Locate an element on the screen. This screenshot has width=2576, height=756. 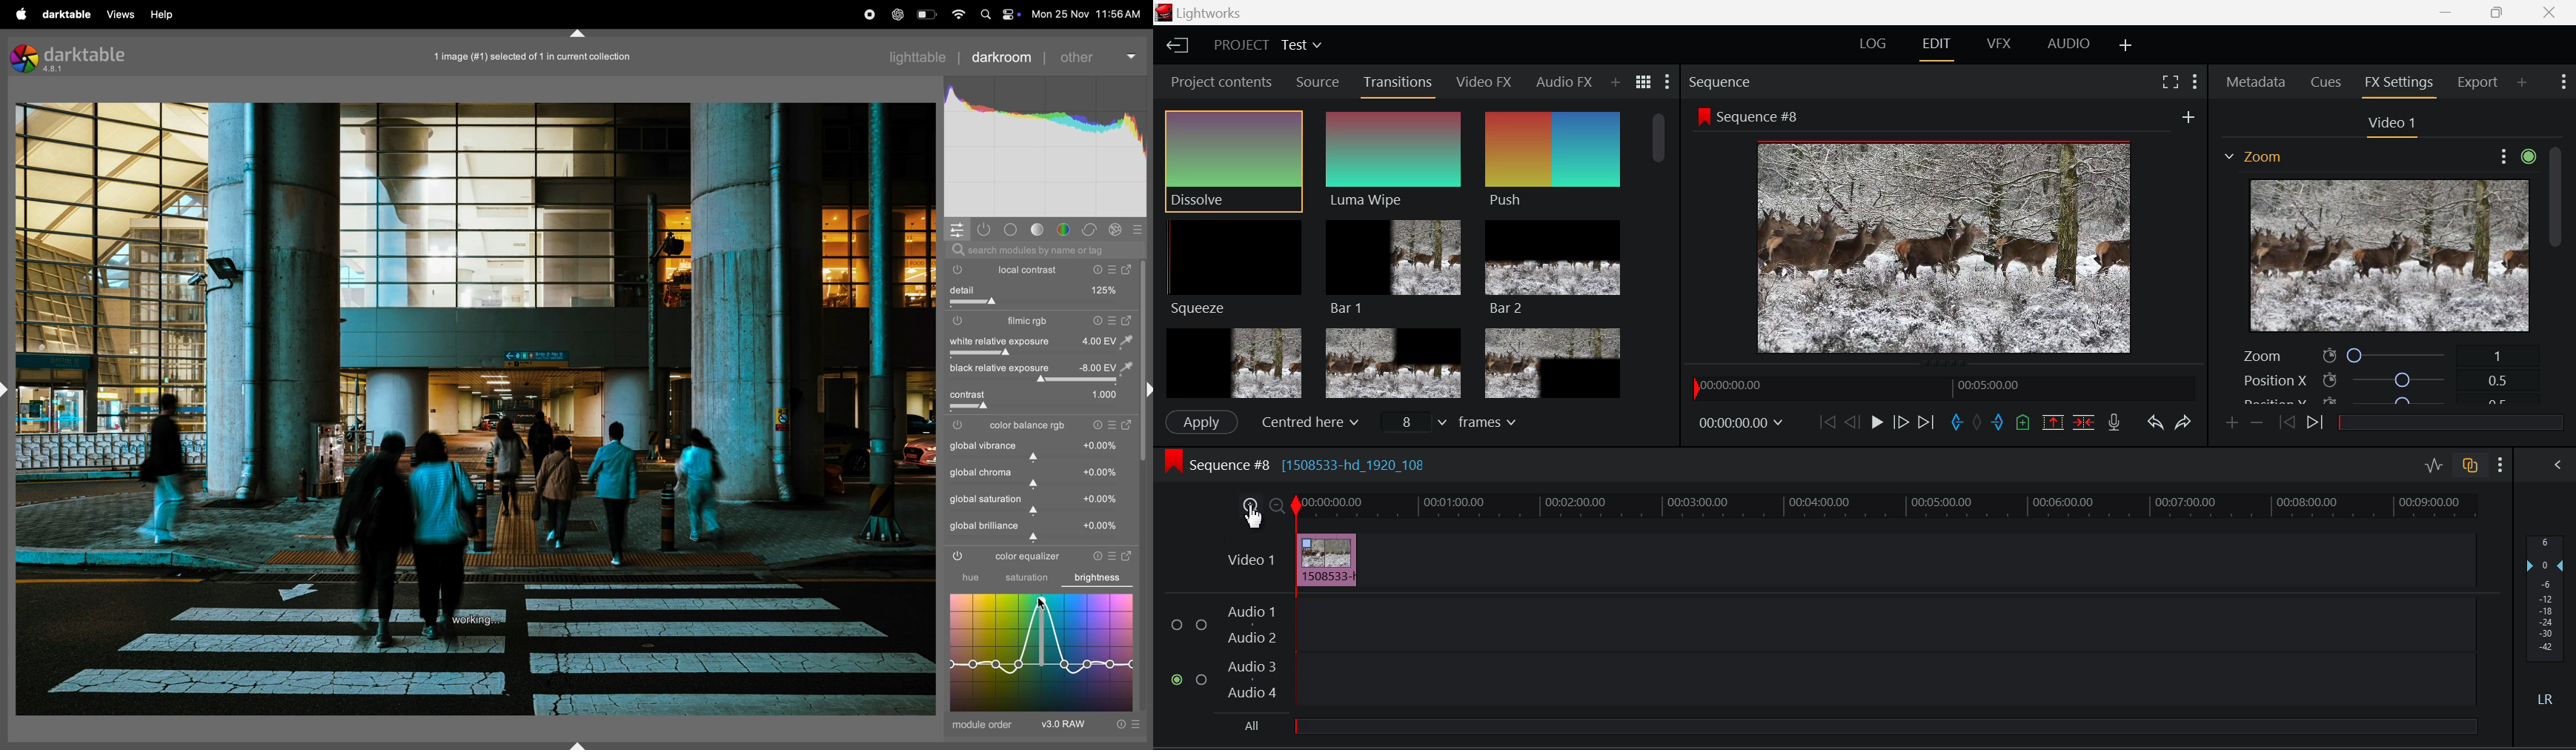
darkroom is located at coordinates (1001, 56).